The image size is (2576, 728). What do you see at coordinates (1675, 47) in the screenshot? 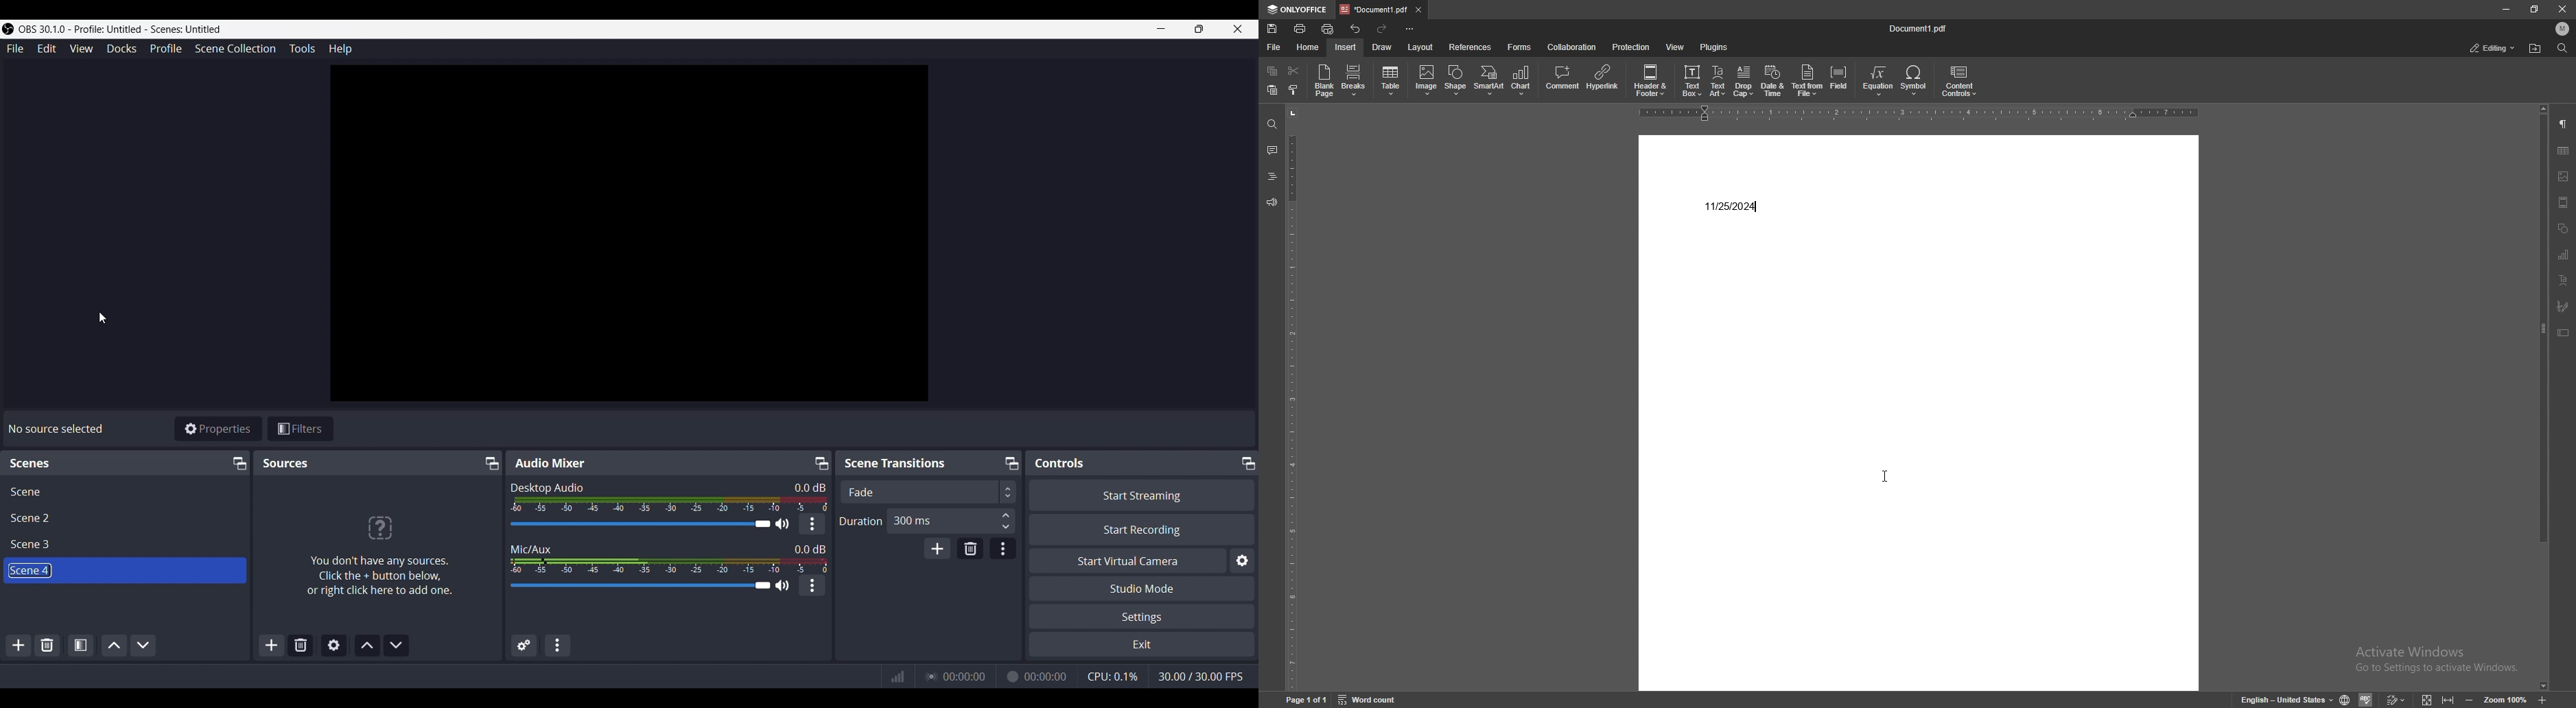
I see `view` at bounding box center [1675, 47].